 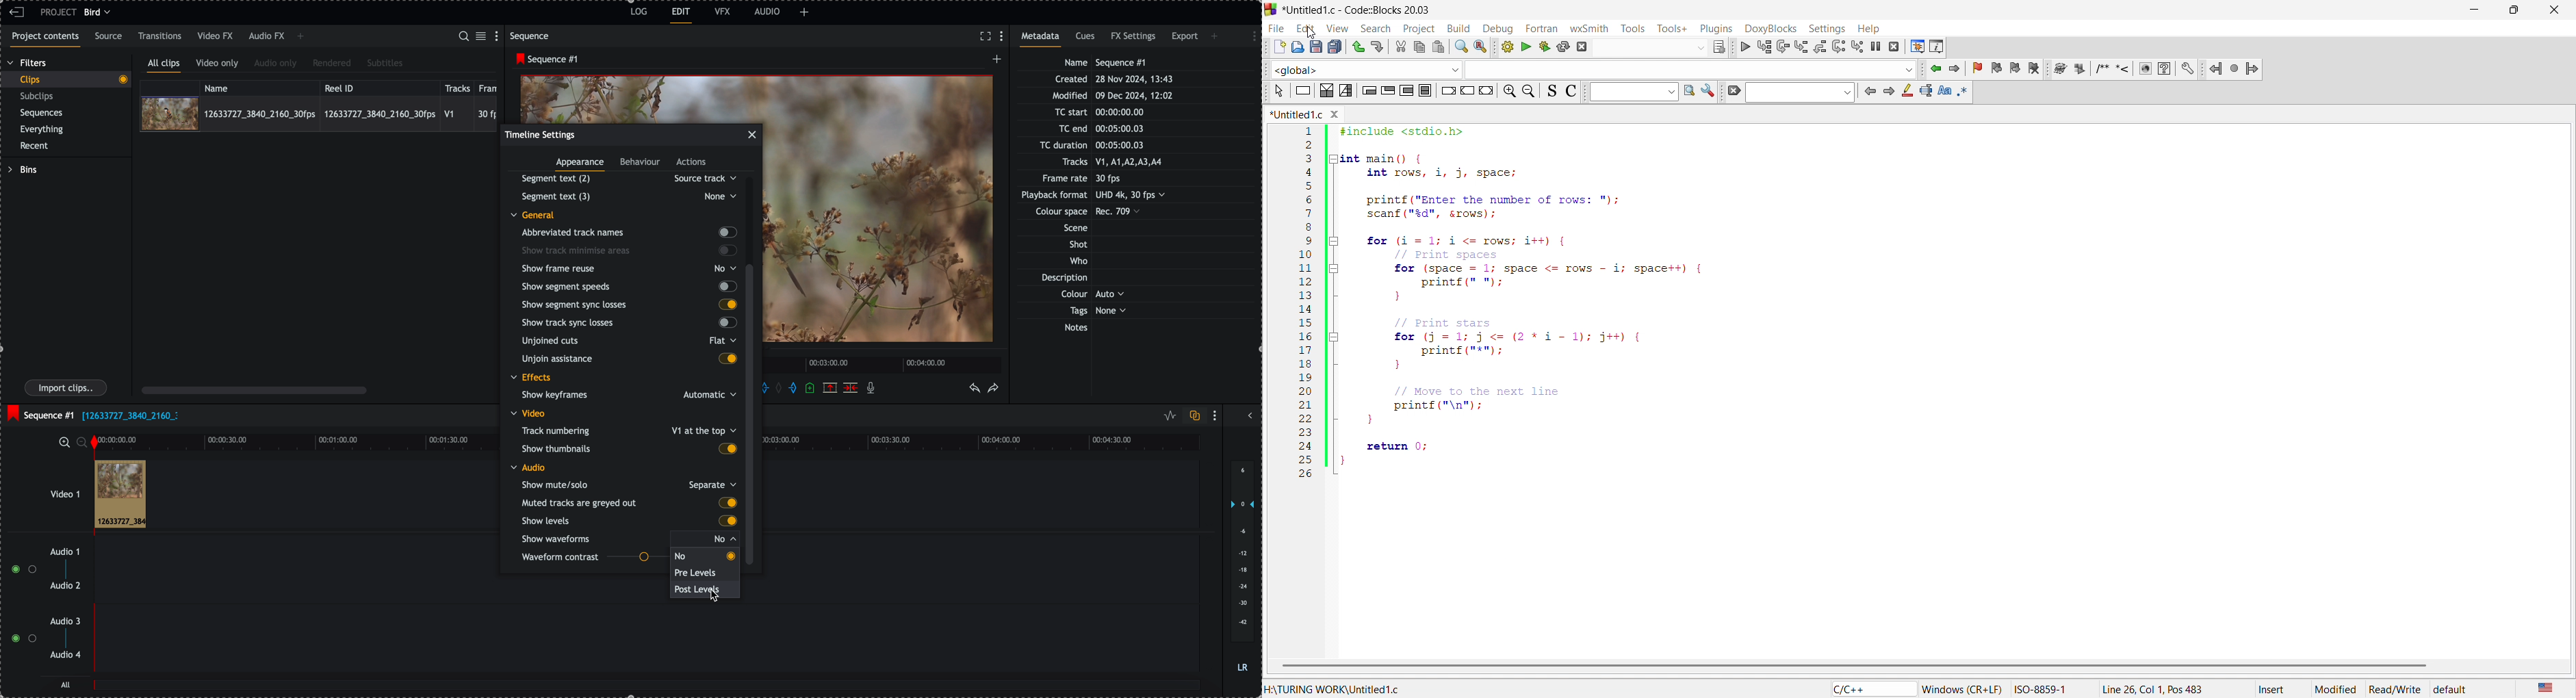 What do you see at coordinates (120, 495) in the screenshot?
I see `clip` at bounding box center [120, 495].